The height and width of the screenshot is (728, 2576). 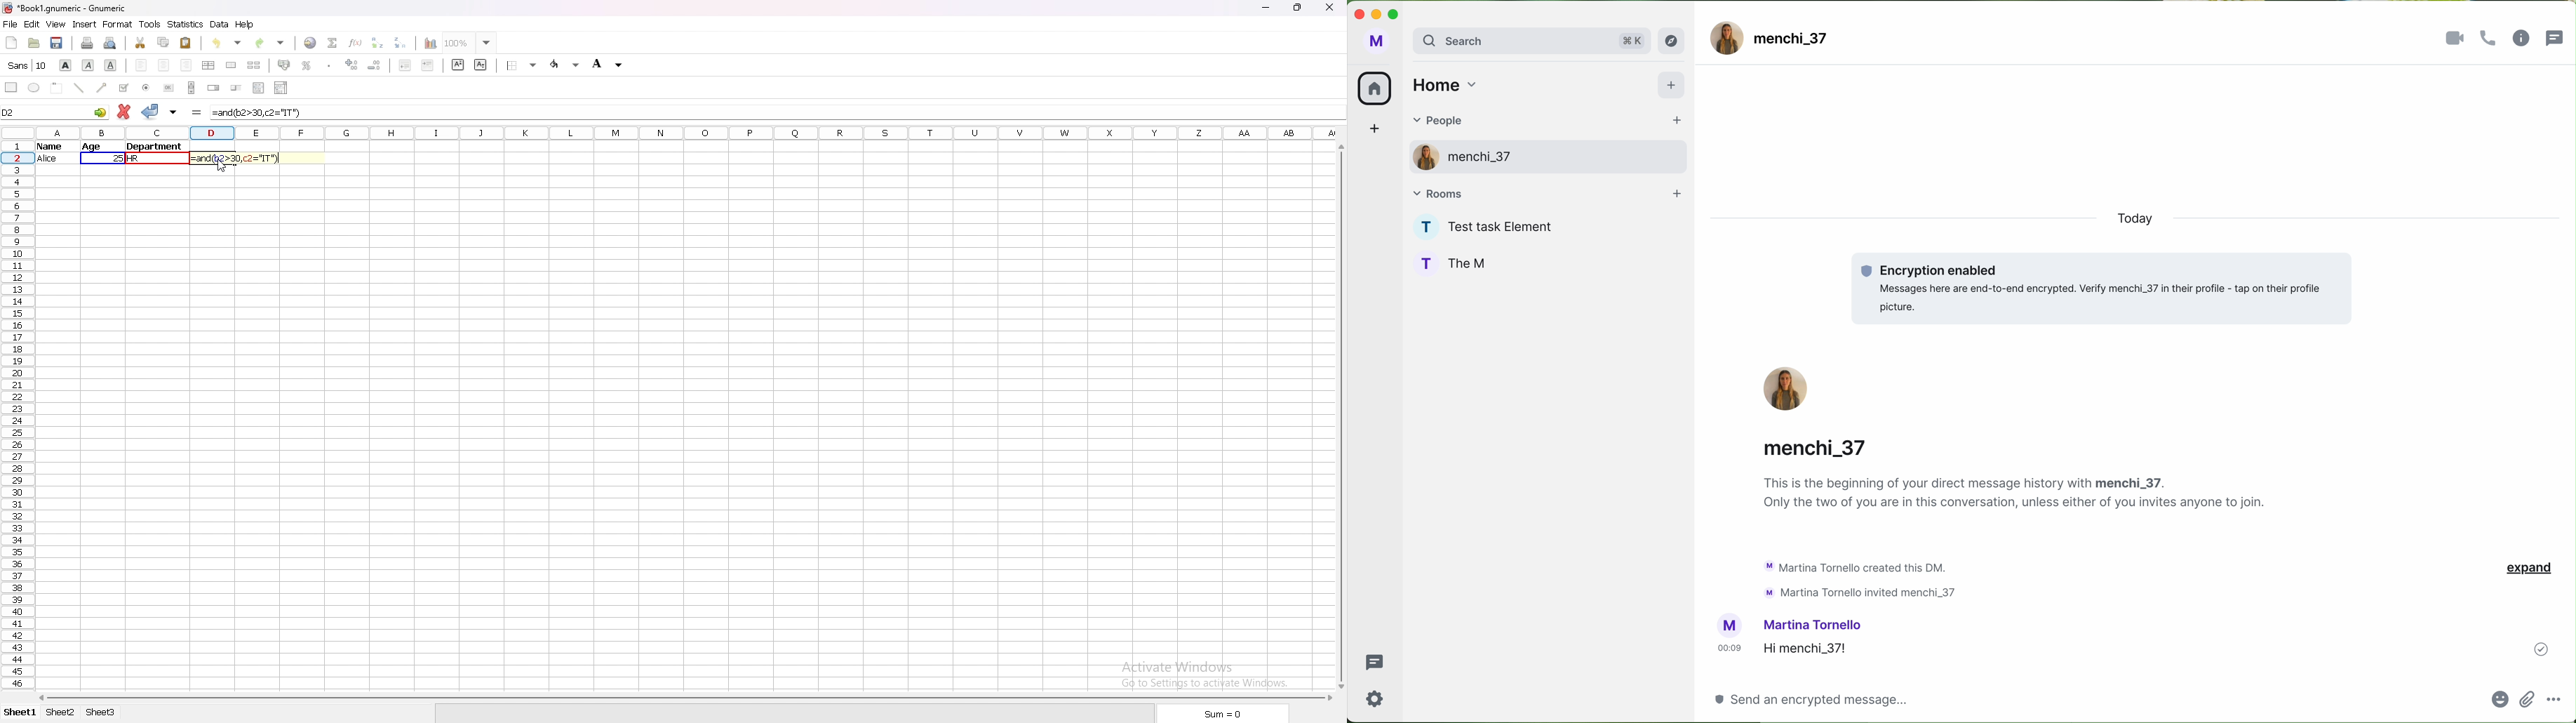 What do you see at coordinates (1397, 13) in the screenshot?
I see `maximize` at bounding box center [1397, 13].